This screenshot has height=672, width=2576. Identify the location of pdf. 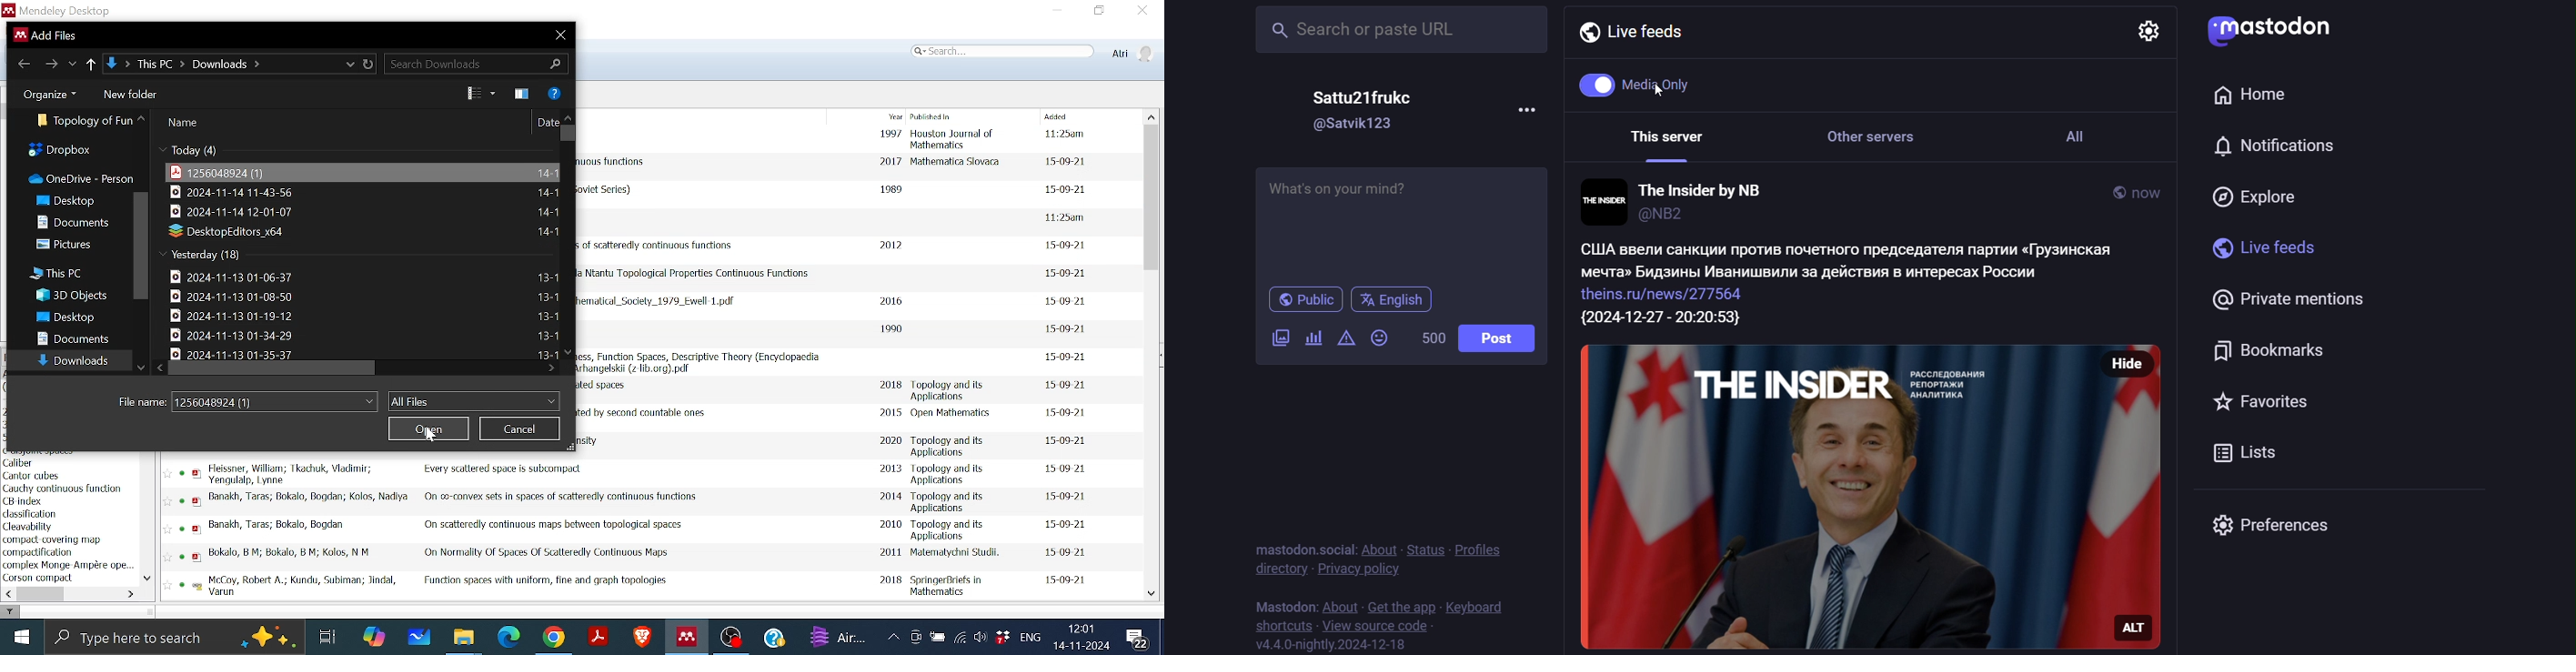
(196, 529).